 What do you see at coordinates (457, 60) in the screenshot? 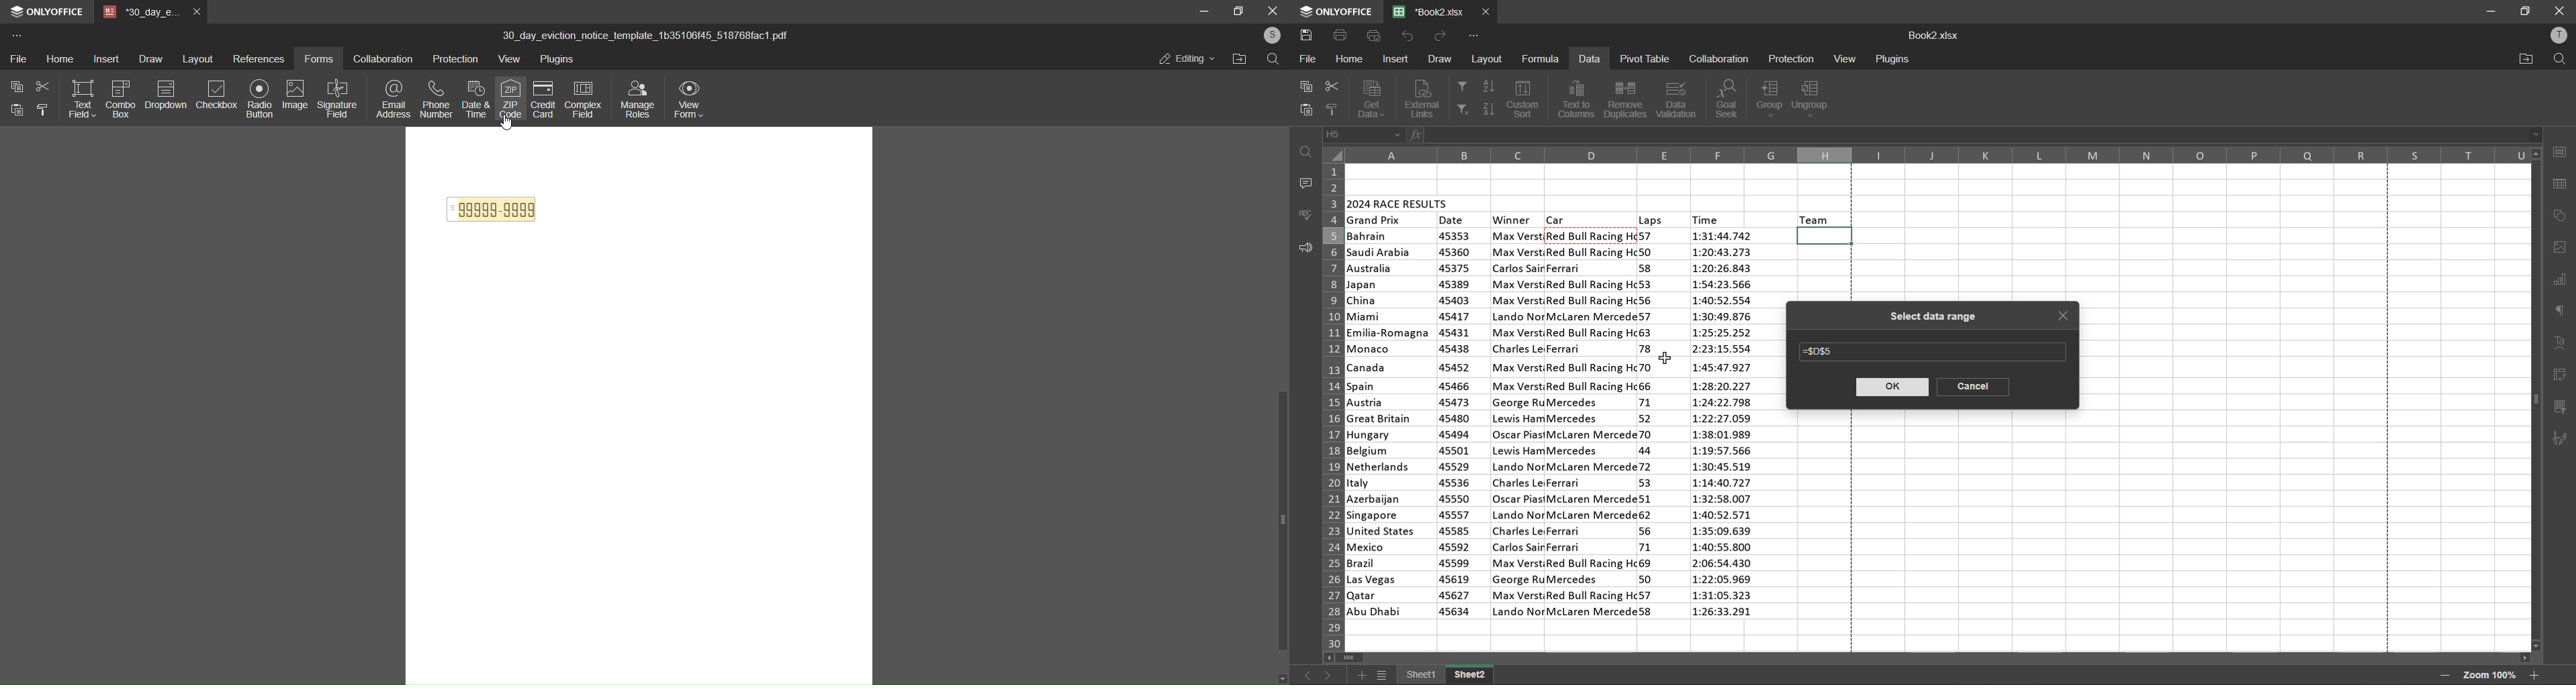
I see `protection` at bounding box center [457, 60].